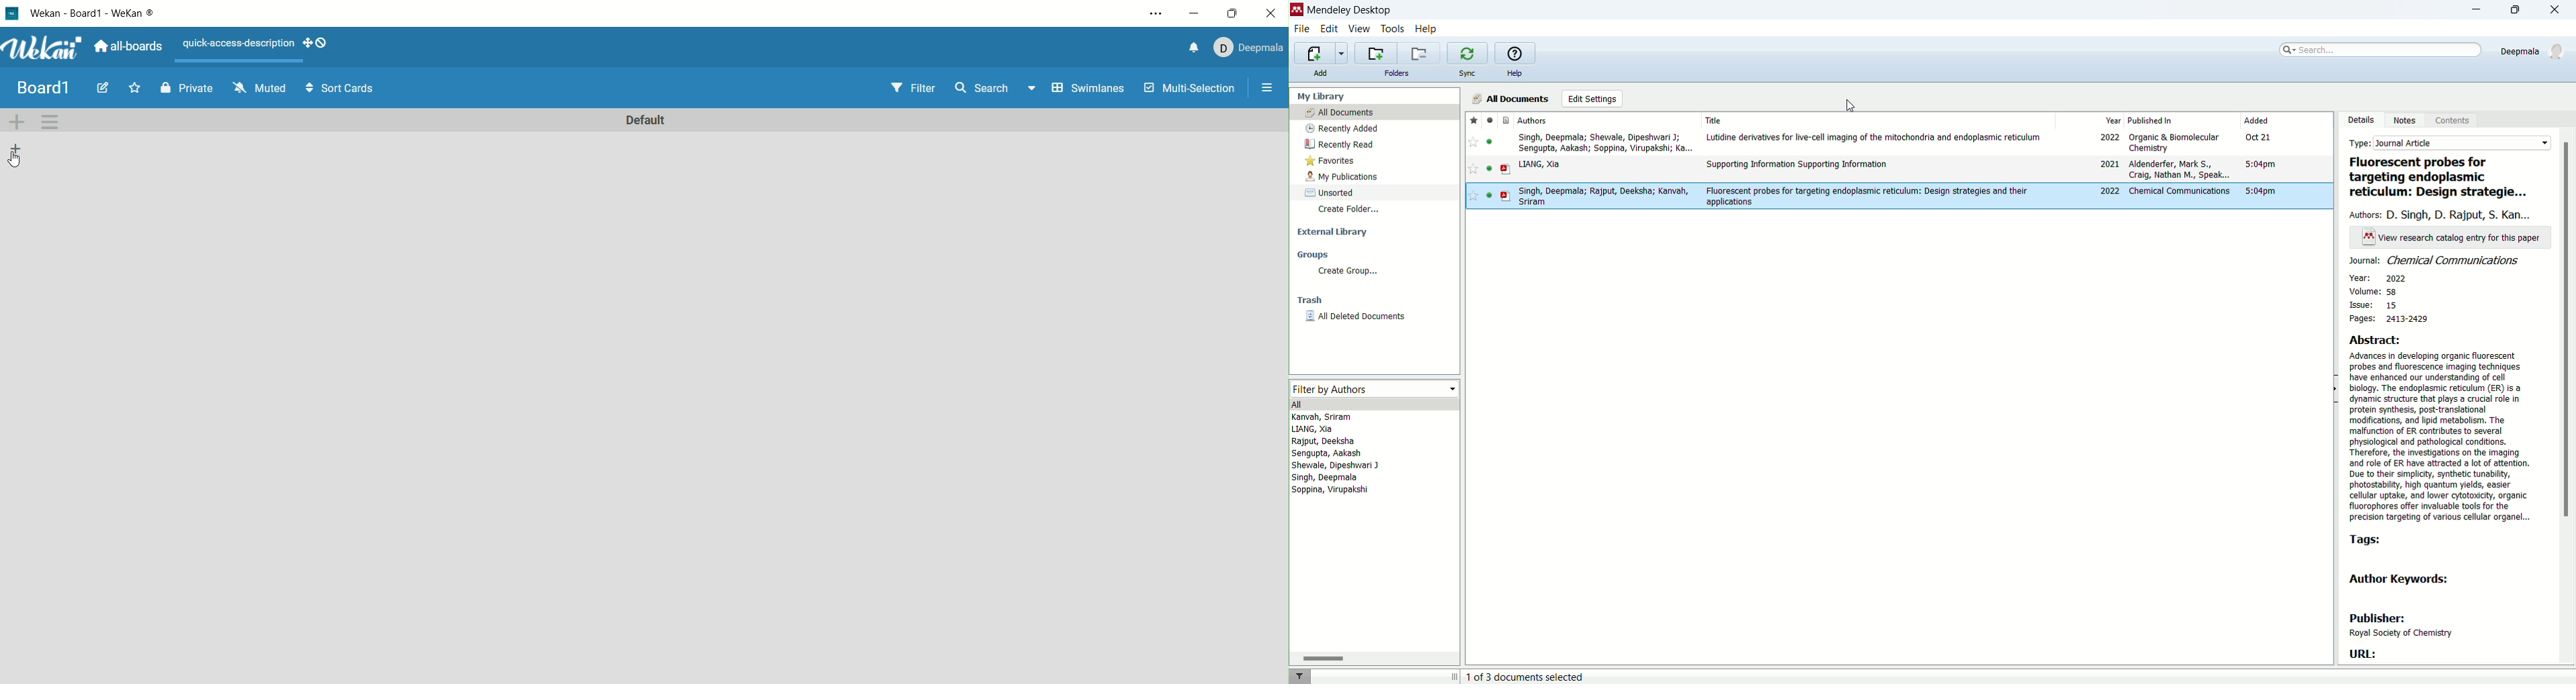 The image size is (2576, 700). What do you see at coordinates (1592, 99) in the screenshot?
I see `edit settings` at bounding box center [1592, 99].